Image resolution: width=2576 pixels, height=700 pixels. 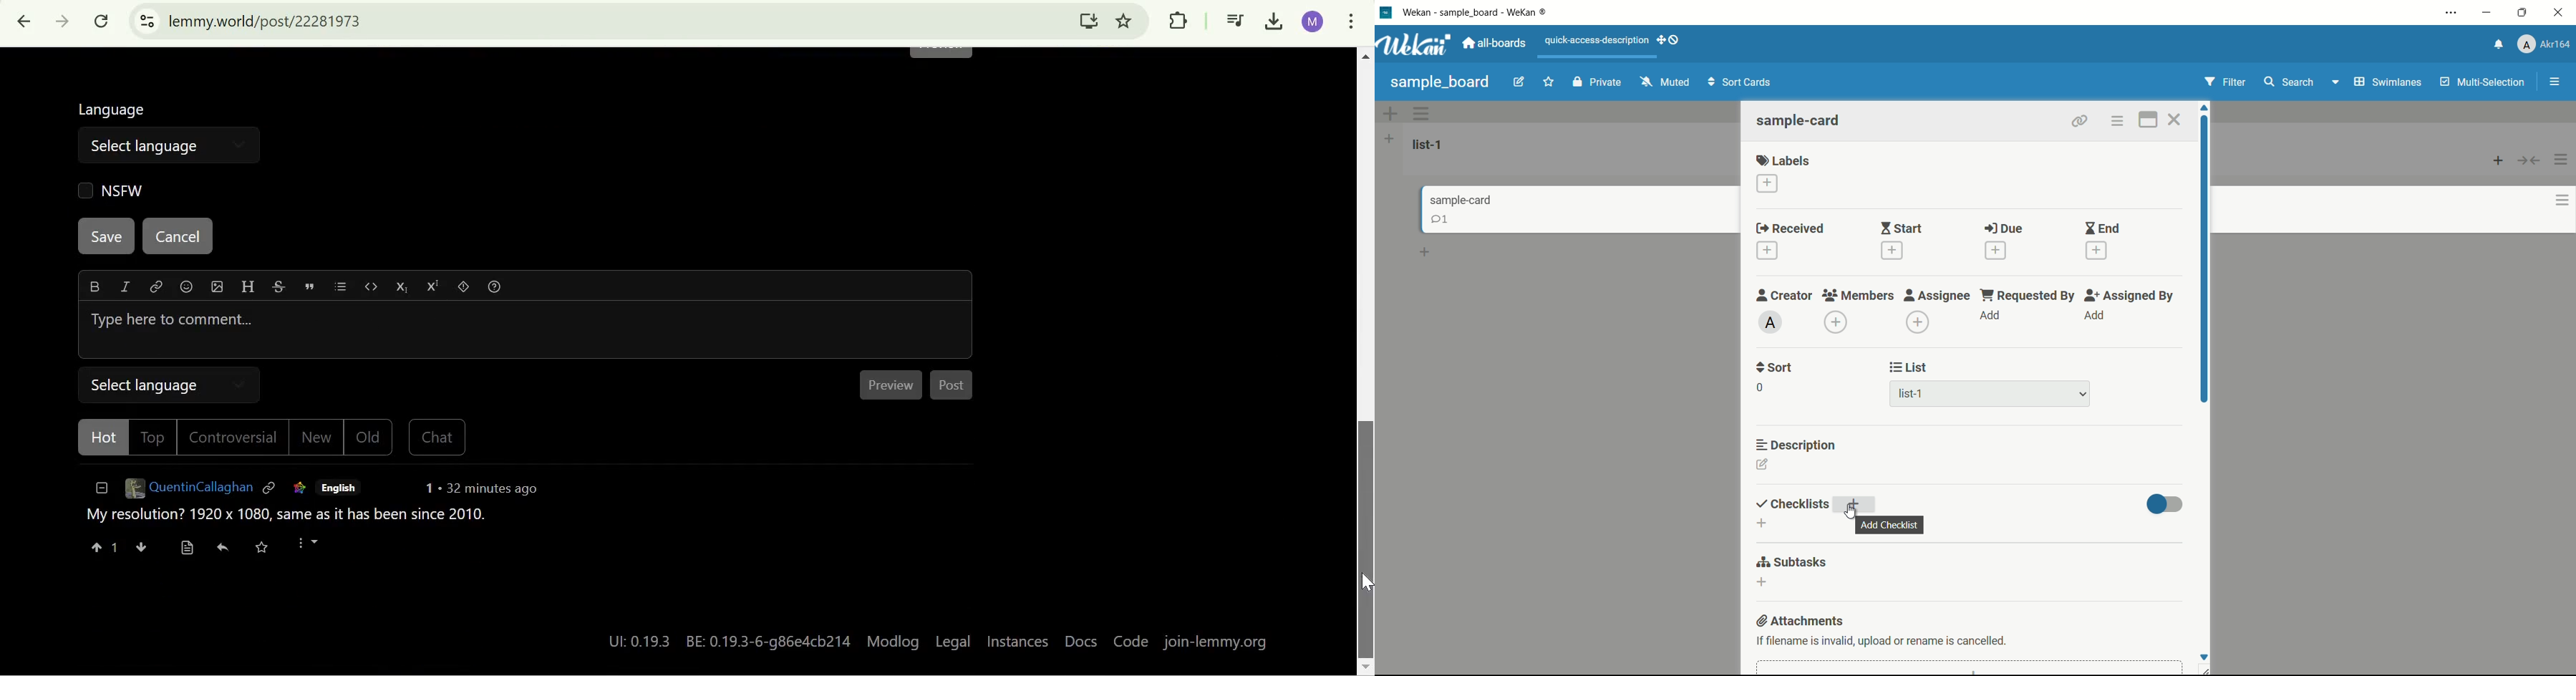 What do you see at coordinates (1362, 363) in the screenshot?
I see `Scrollbar` at bounding box center [1362, 363].